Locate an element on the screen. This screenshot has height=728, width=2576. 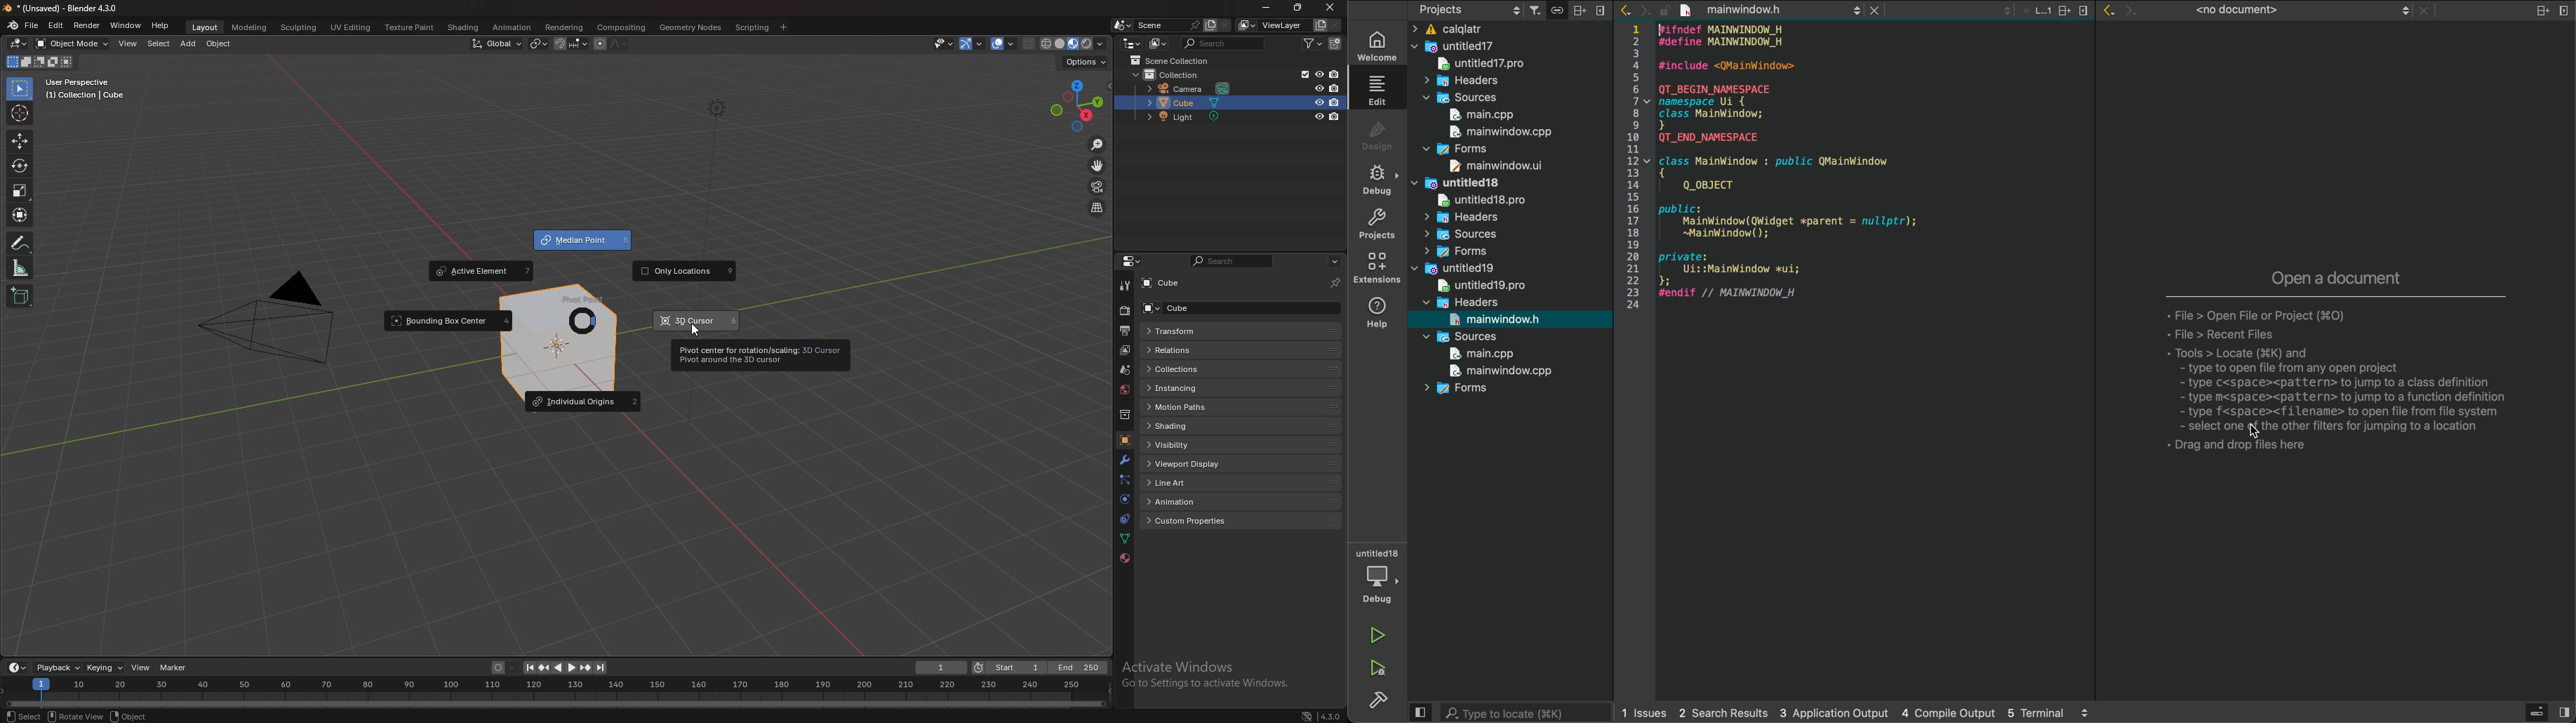
zoom is located at coordinates (1097, 145).